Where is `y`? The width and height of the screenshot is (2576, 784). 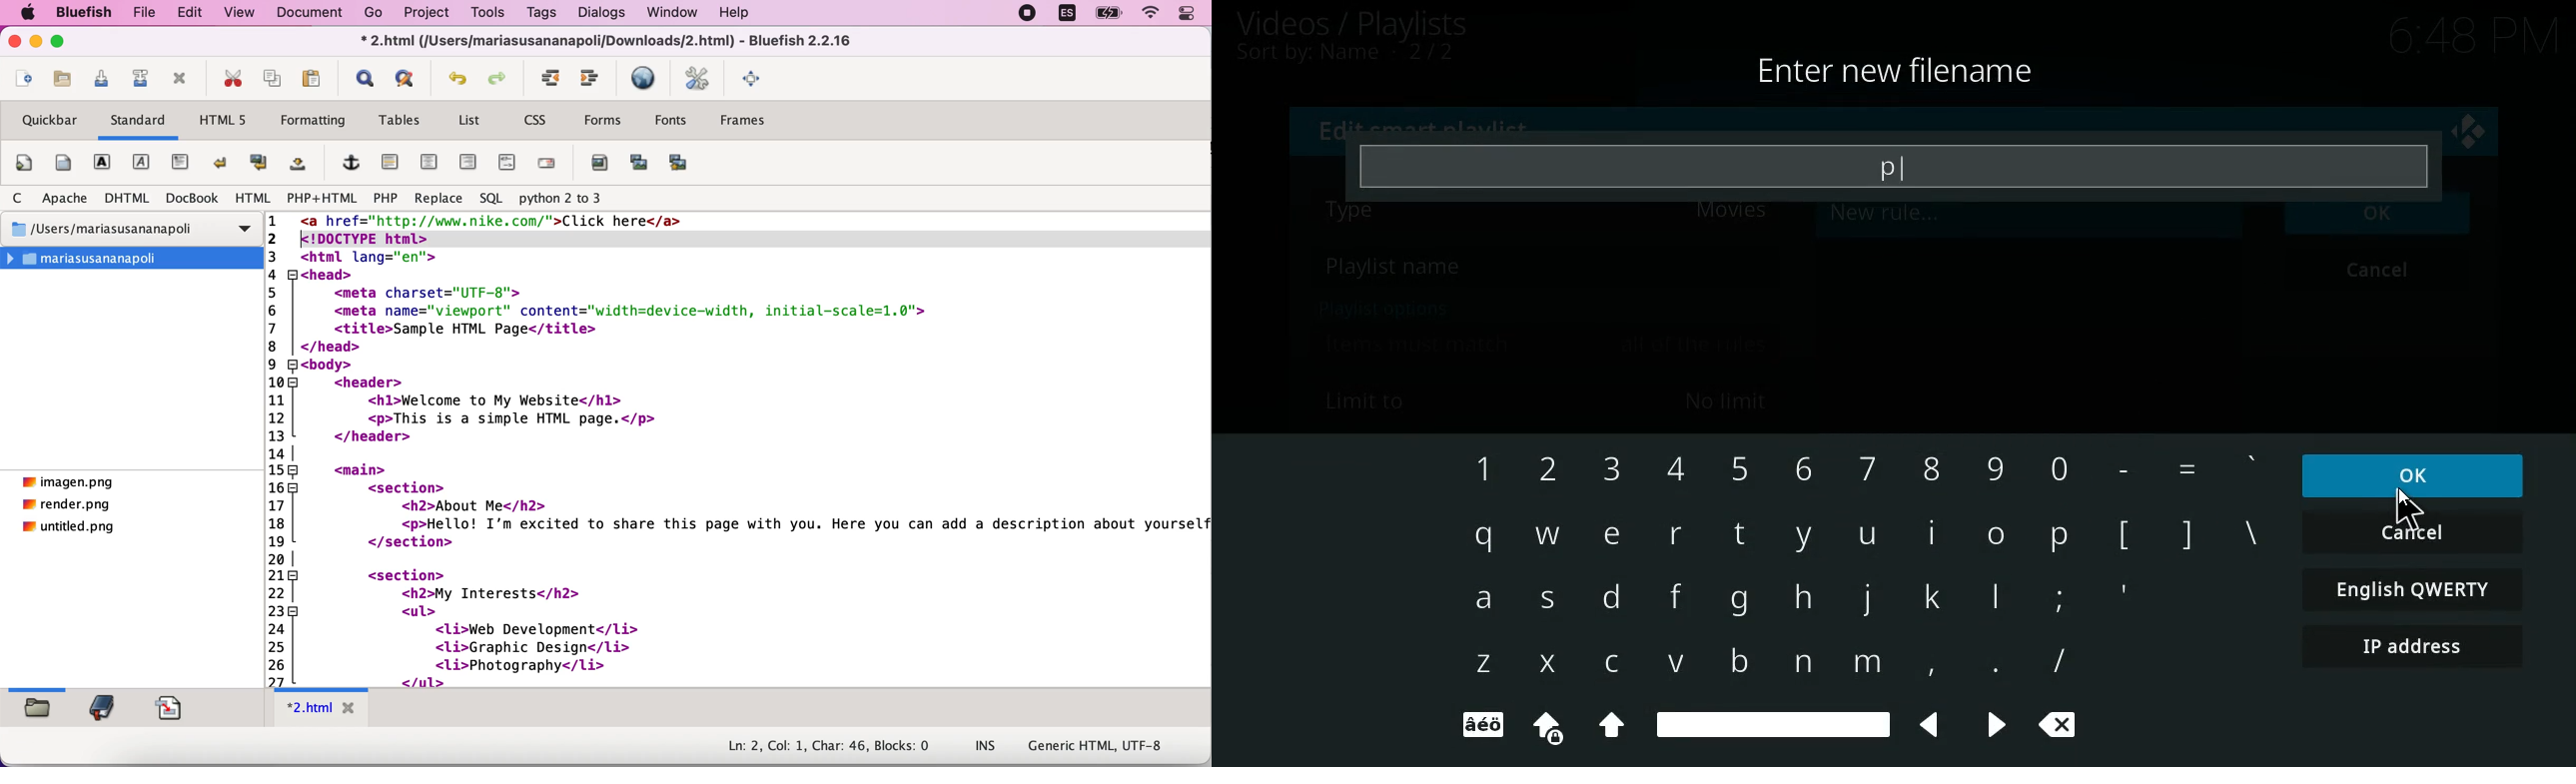 y is located at coordinates (1802, 537).